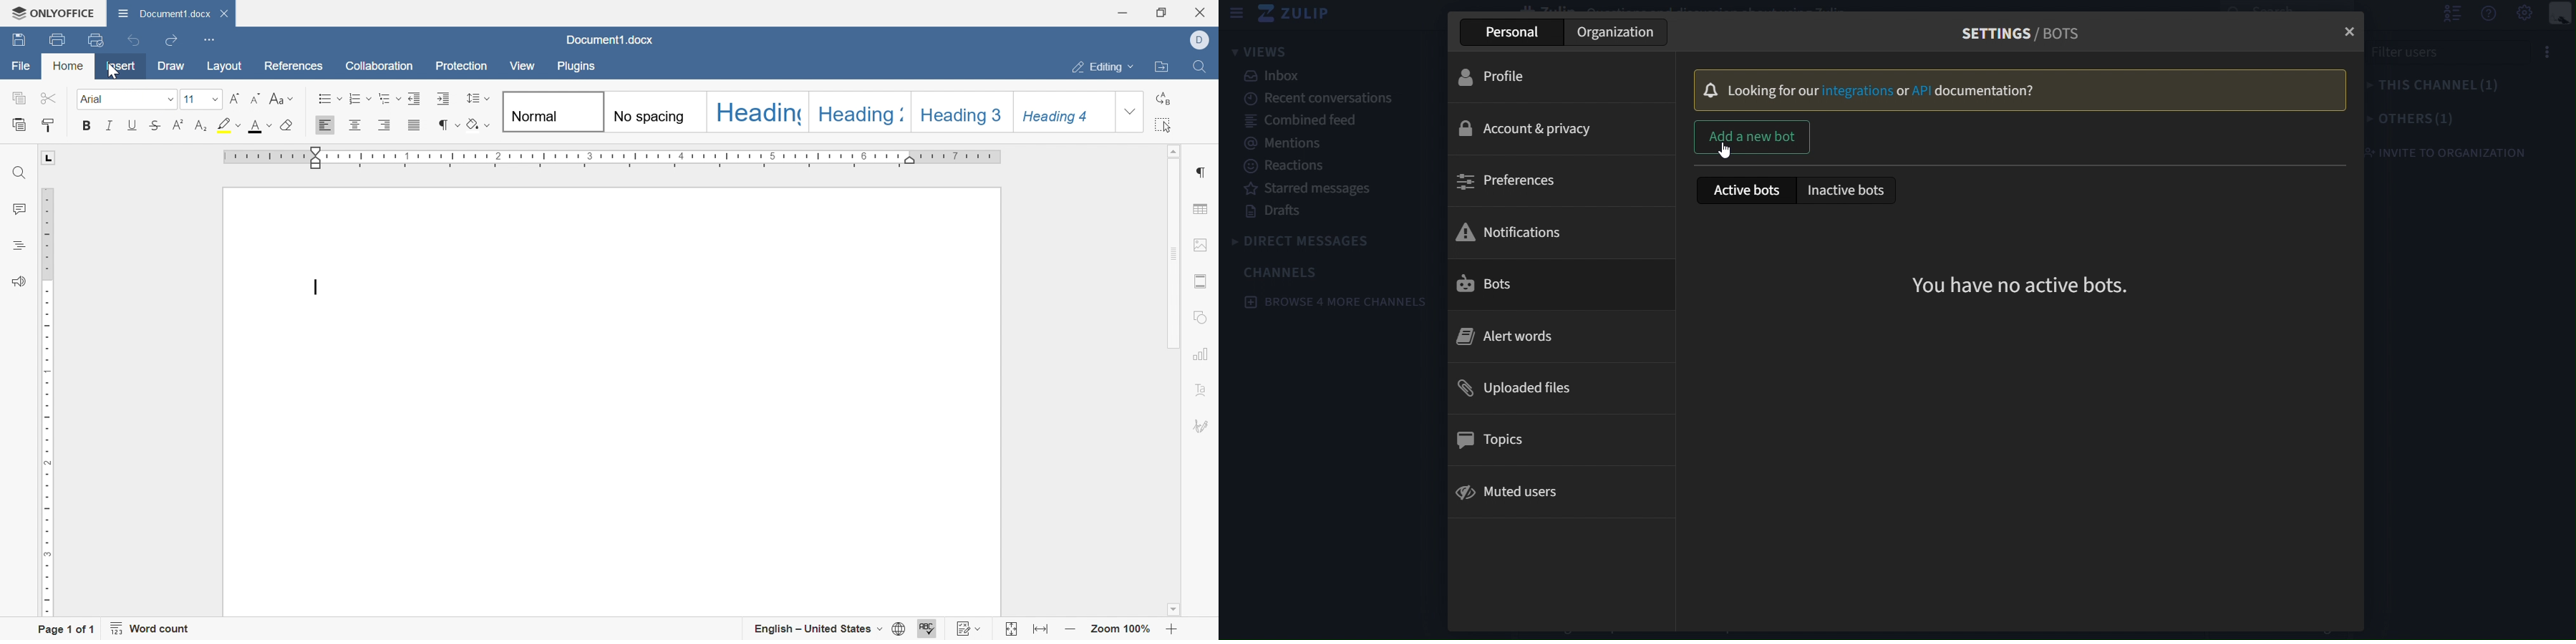 Image resolution: width=2576 pixels, height=644 pixels. Describe the element at coordinates (1549, 440) in the screenshot. I see `topics` at that location.